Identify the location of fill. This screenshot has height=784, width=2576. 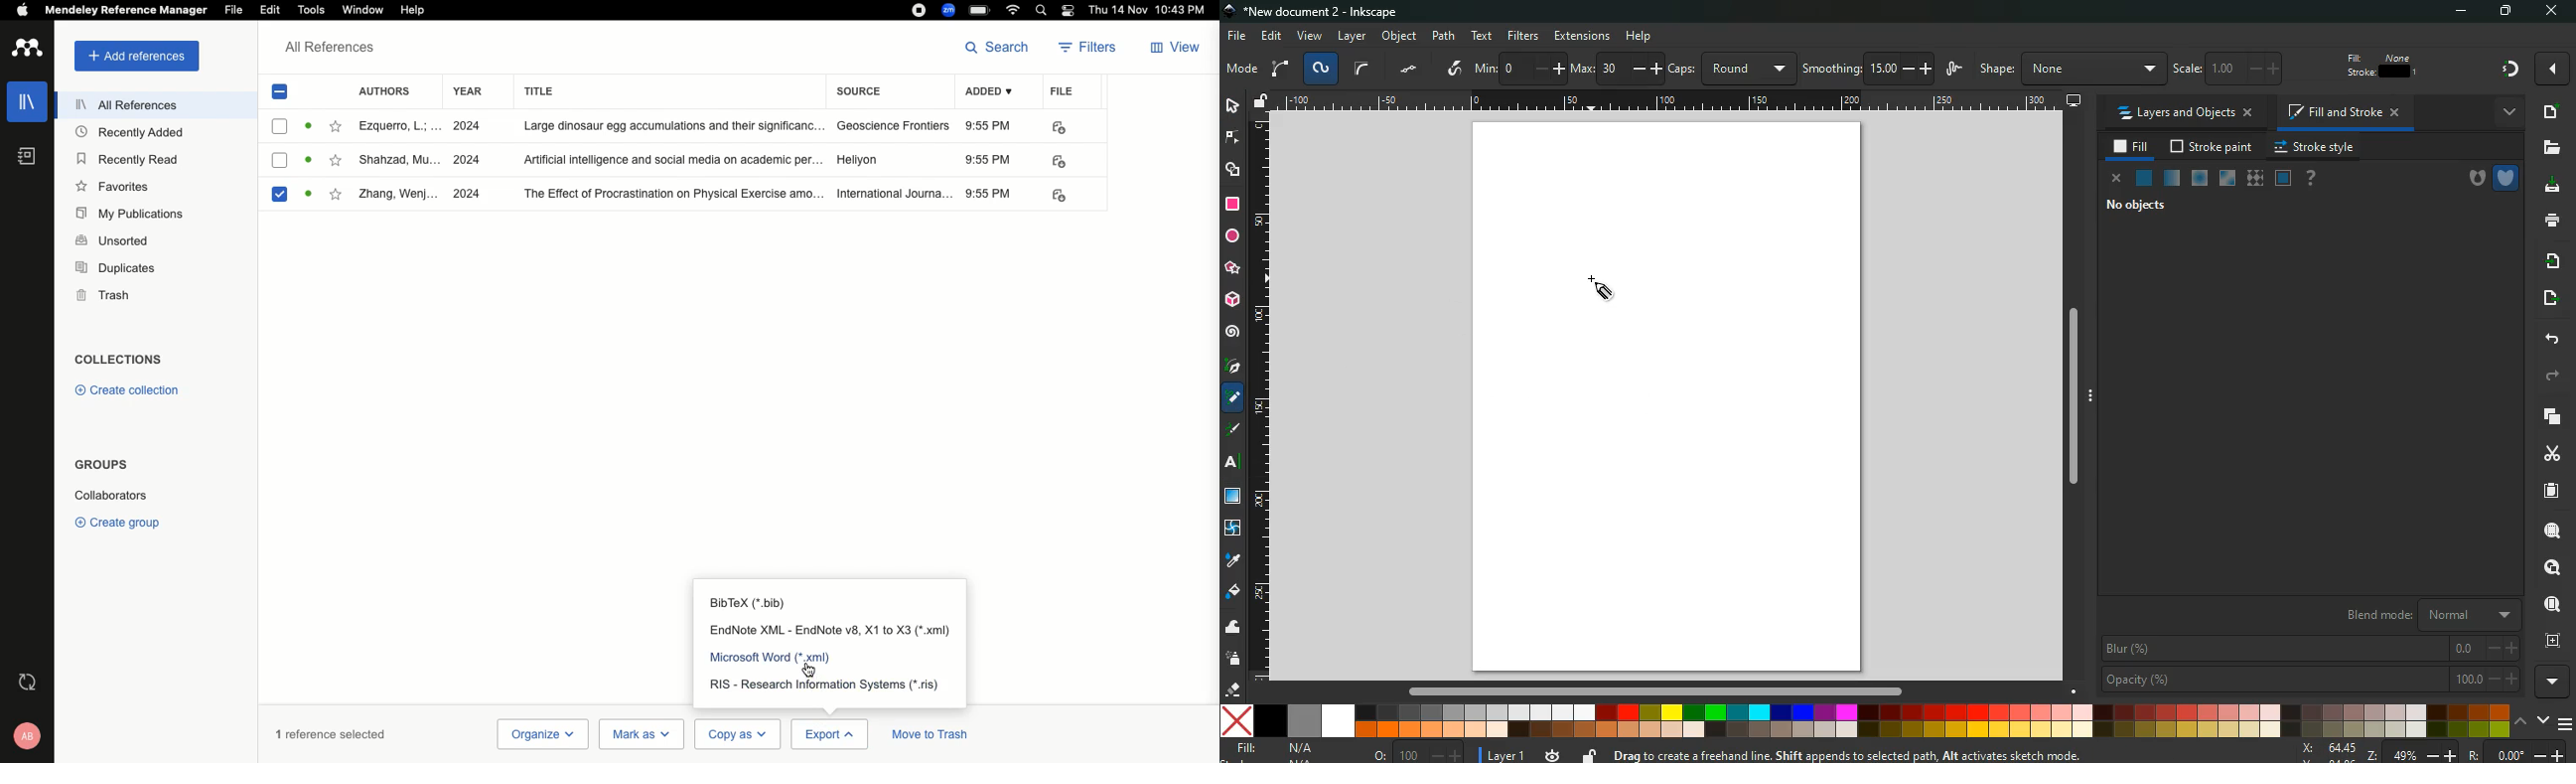
(1233, 592).